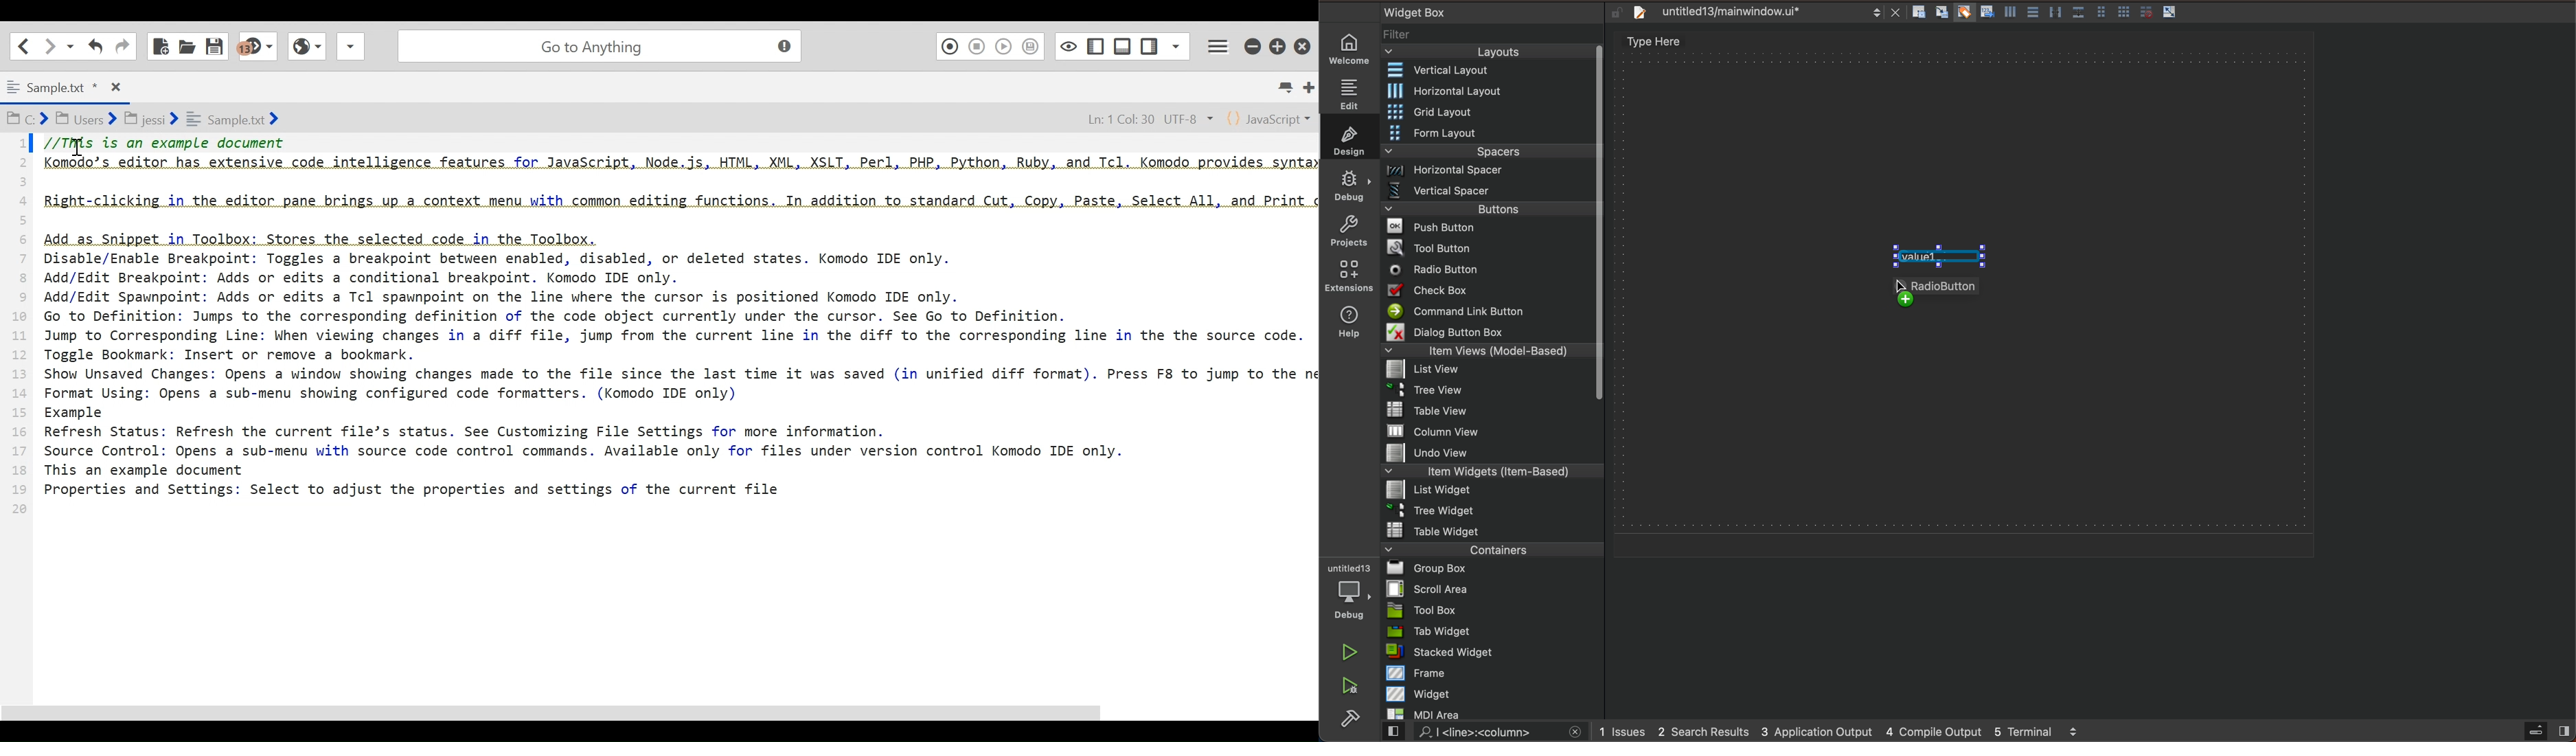 This screenshot has height=756, width=2576. Describe the element at coordinates (2055, 13) in the screenshot. I see `` at that location.